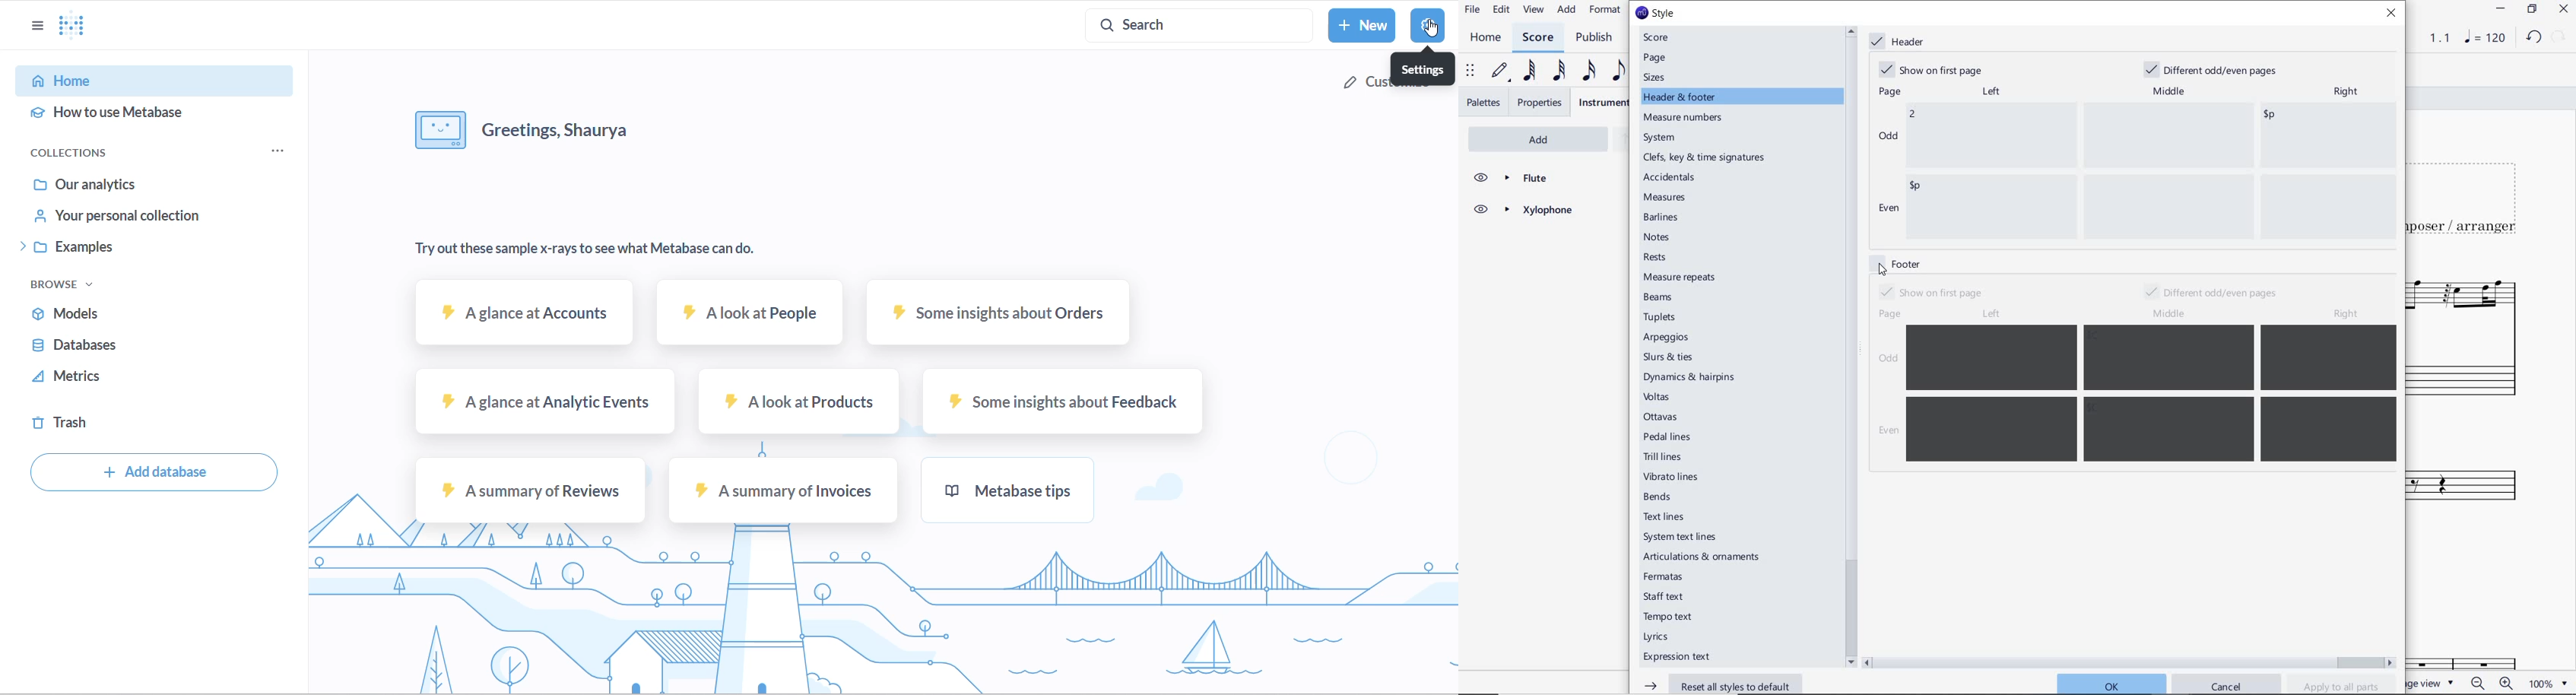  I want to click on show on first page, so click(1935, 69).